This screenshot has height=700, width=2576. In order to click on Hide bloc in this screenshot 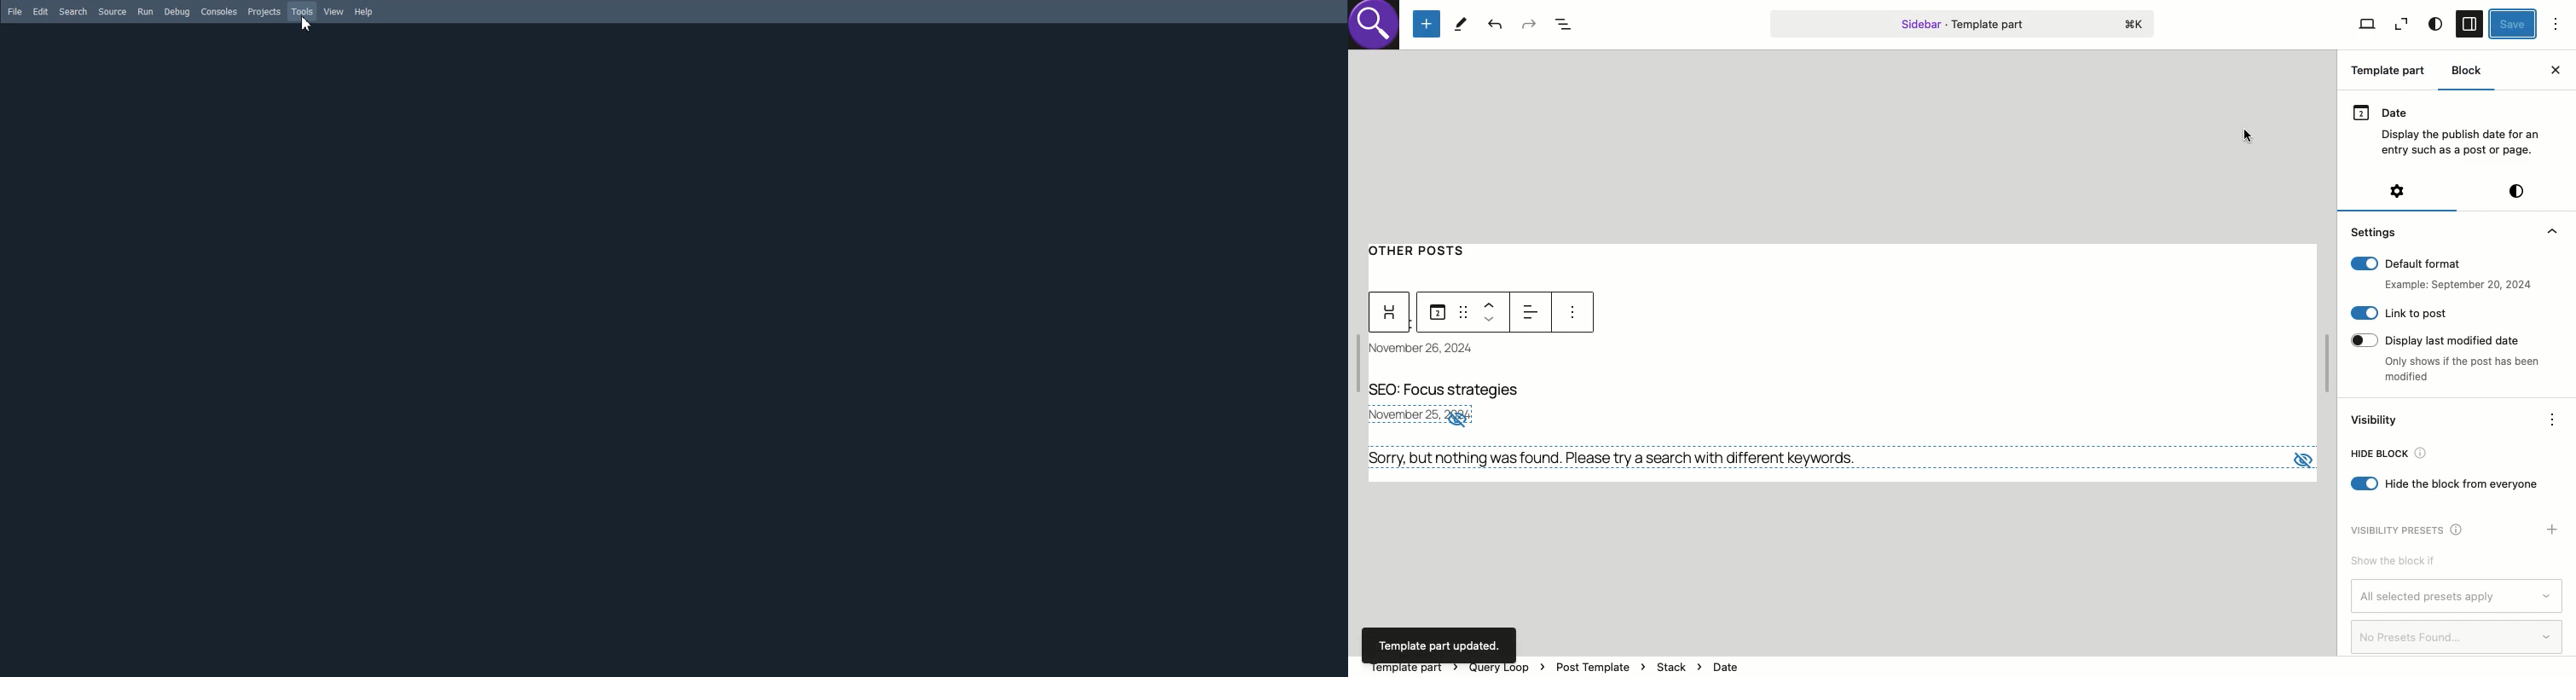, I will do `click(2388, 455)`.